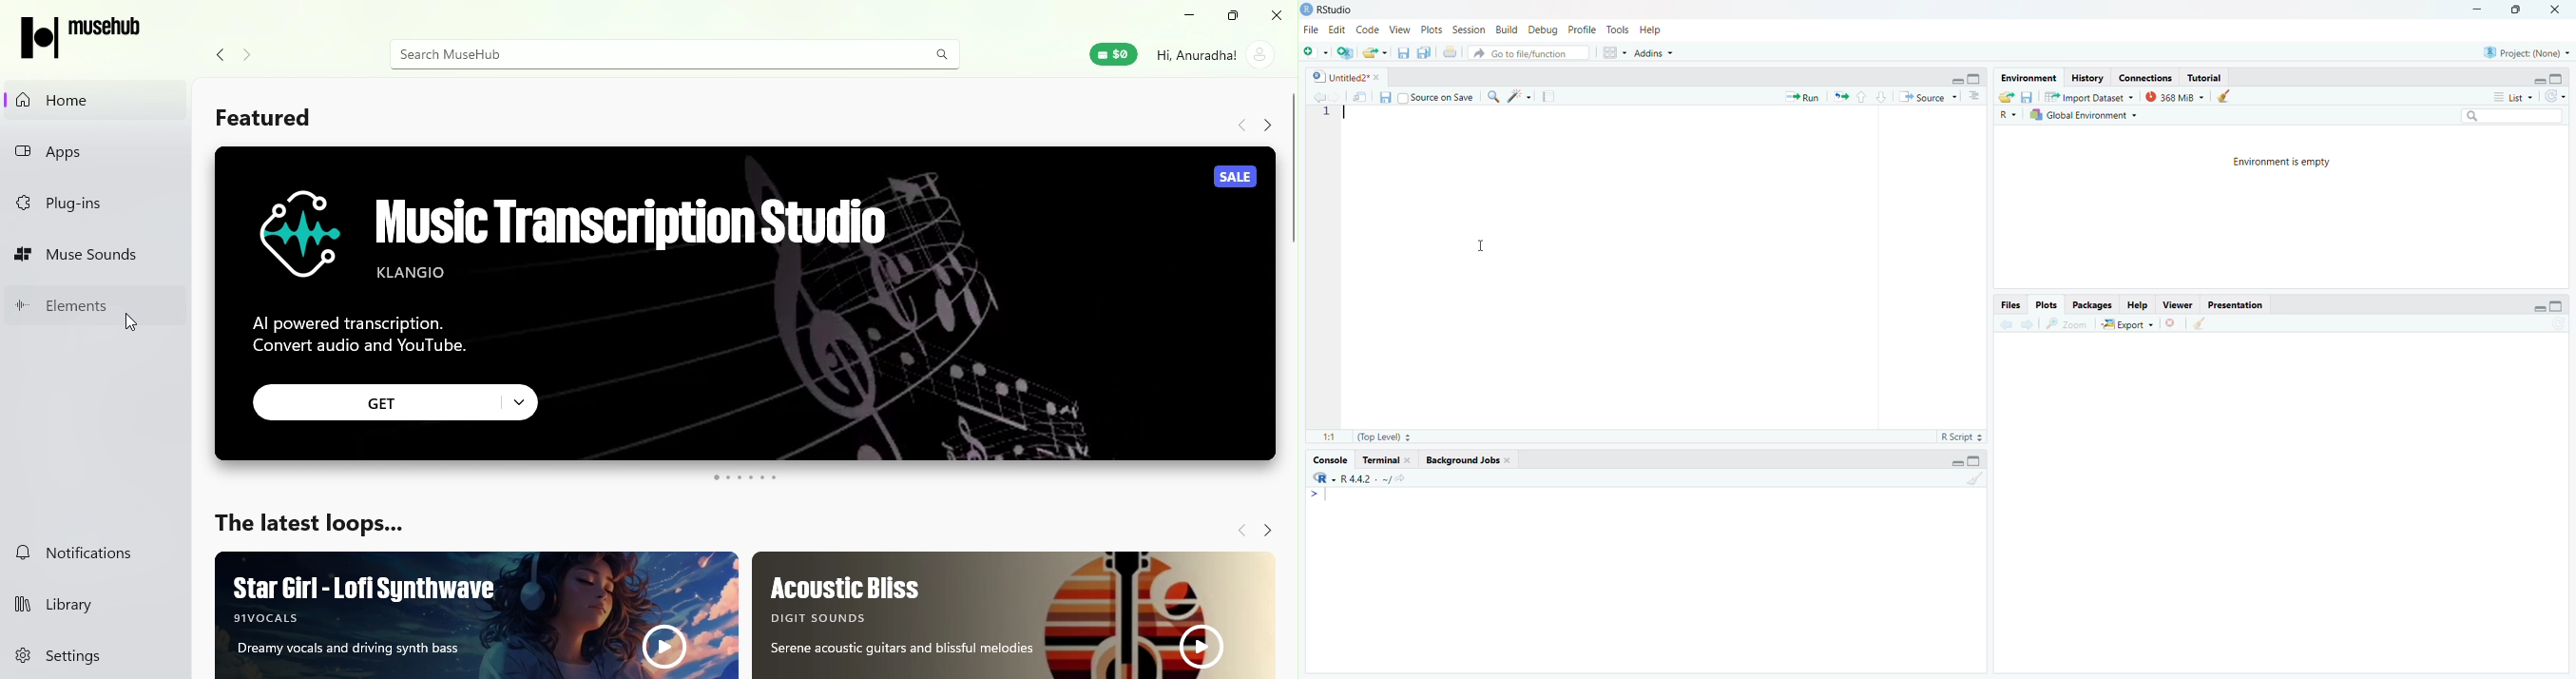  Describe the element at coordinates (1315, 53) in the screenshot. I see `add` at that location.